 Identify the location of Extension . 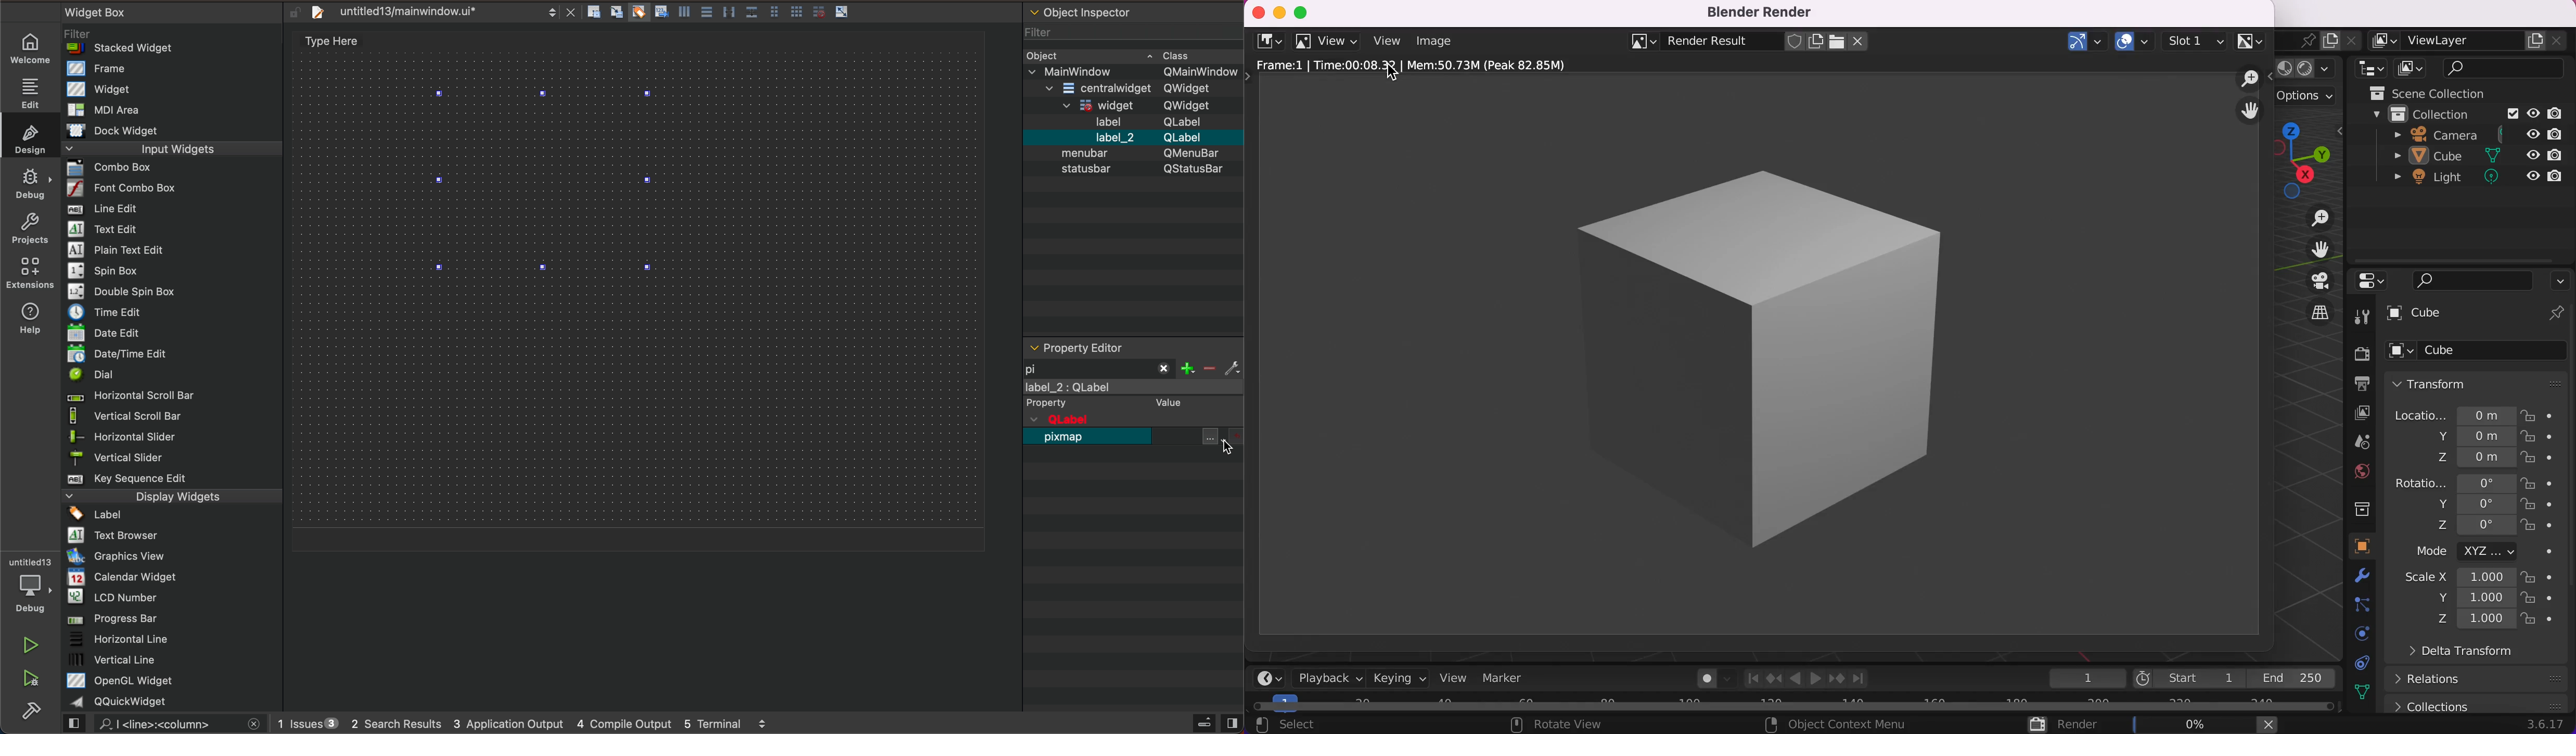
(30, 273).